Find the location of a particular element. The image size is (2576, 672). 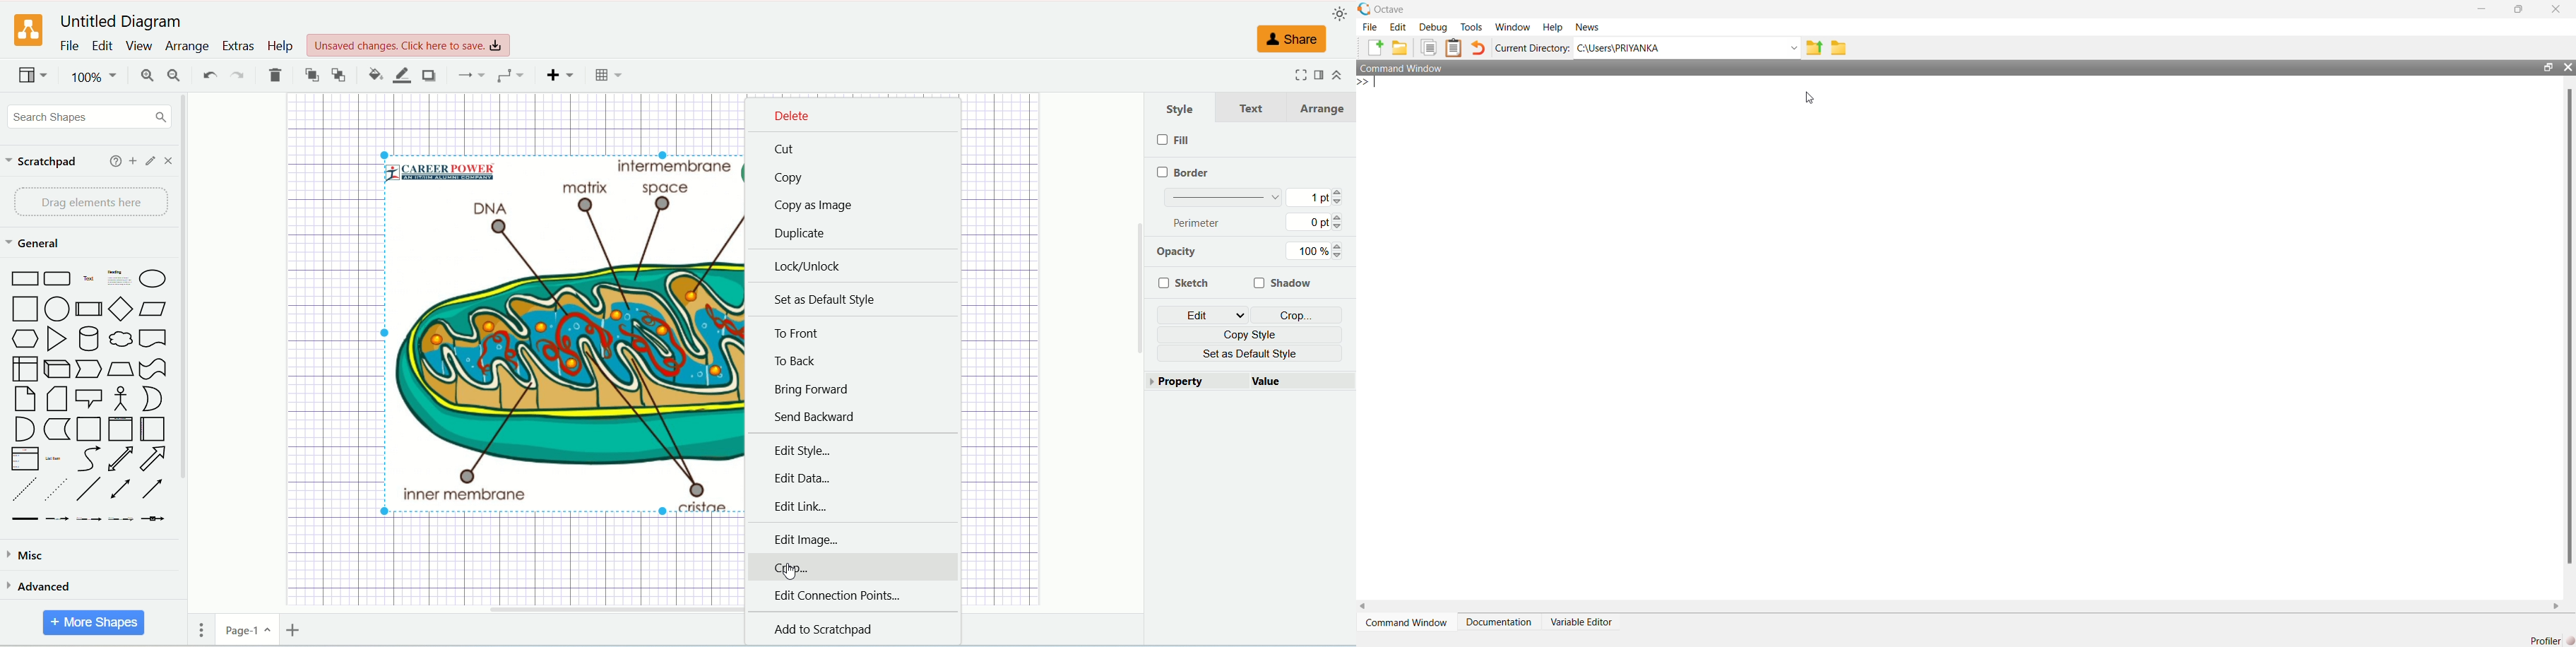

to front is located at coordinates (802, 336).